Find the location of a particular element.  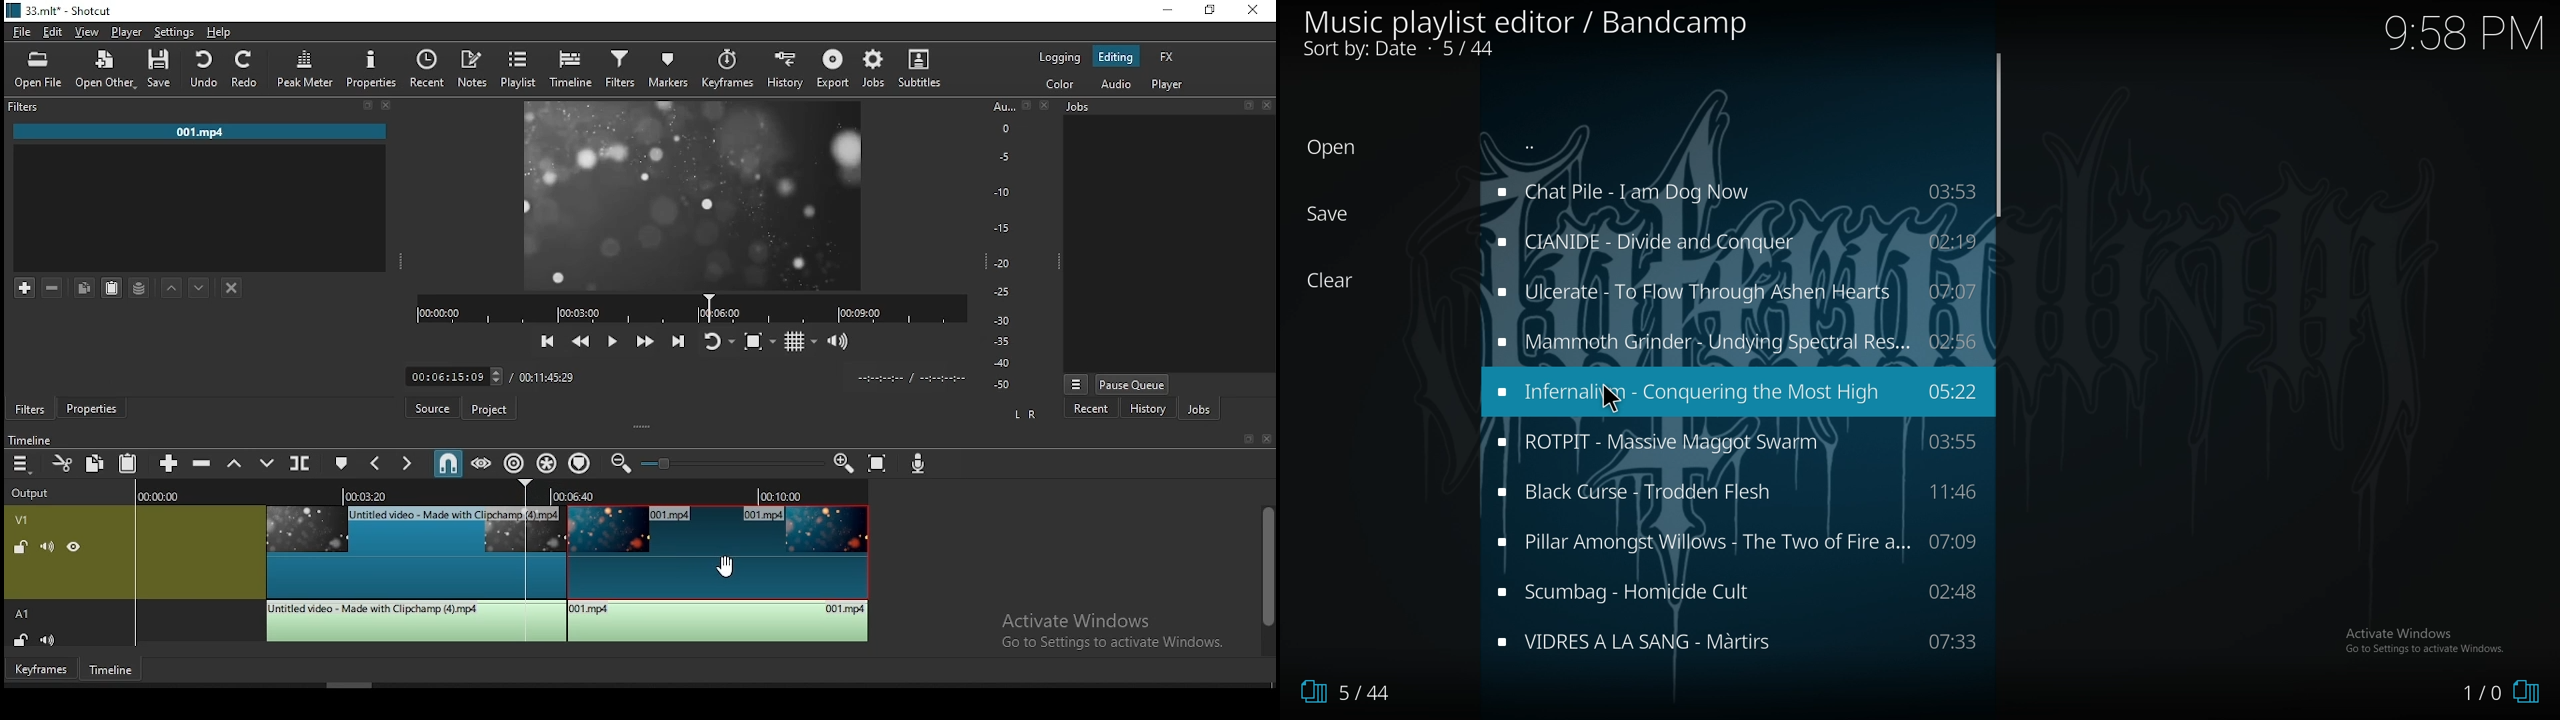

timestamps is located at coordinates (501, 494).